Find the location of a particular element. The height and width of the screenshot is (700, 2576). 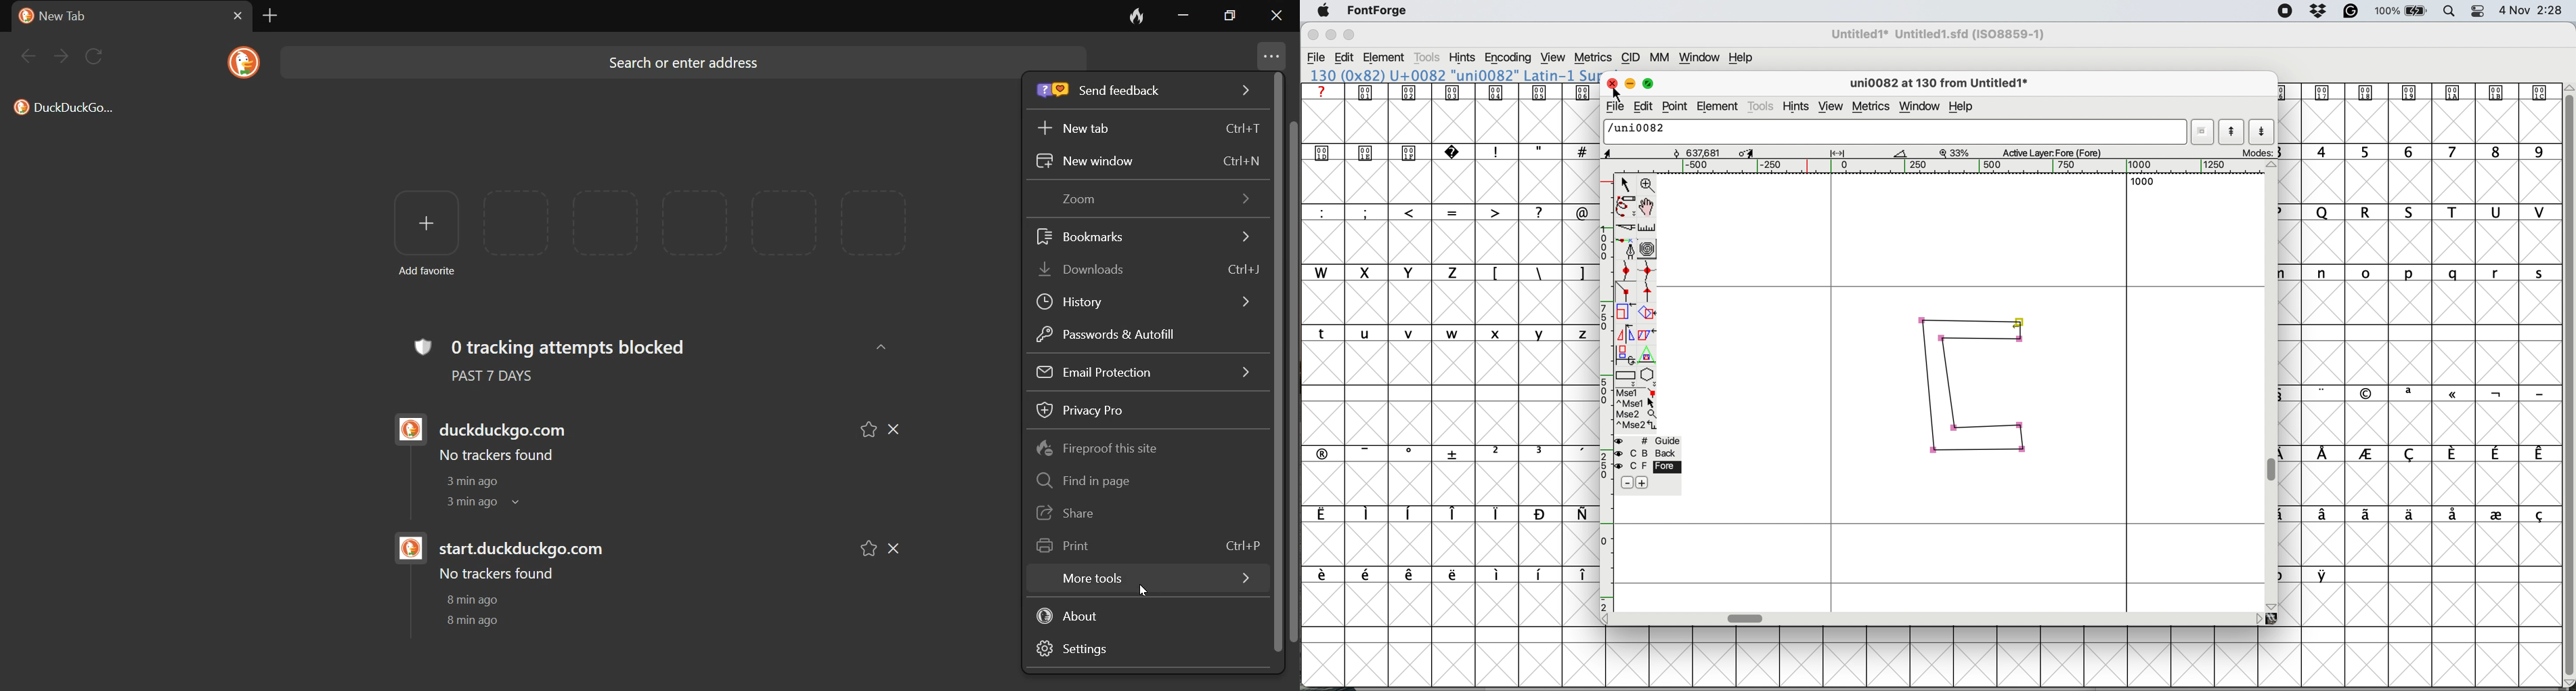

measure distance between two points is located at coordinates (1648, 230).